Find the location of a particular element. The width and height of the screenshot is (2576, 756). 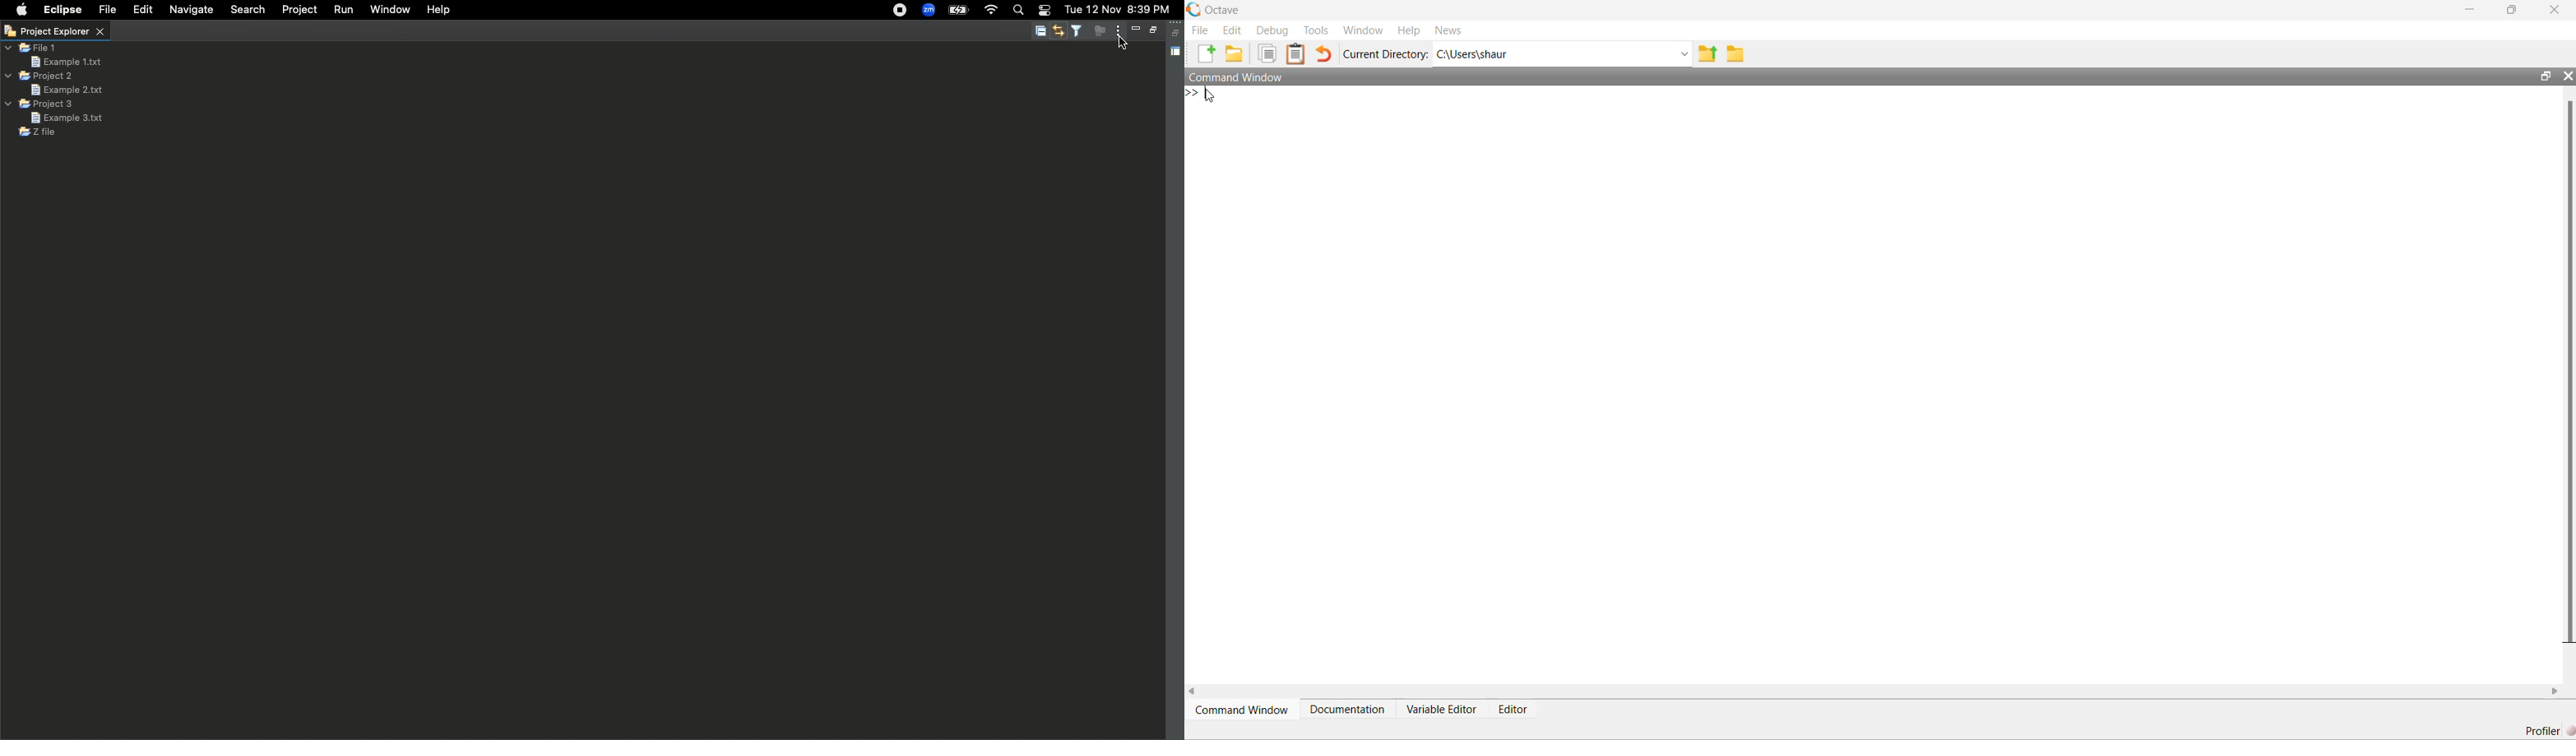

Current Directory: is located at coordinates (1385, 54).